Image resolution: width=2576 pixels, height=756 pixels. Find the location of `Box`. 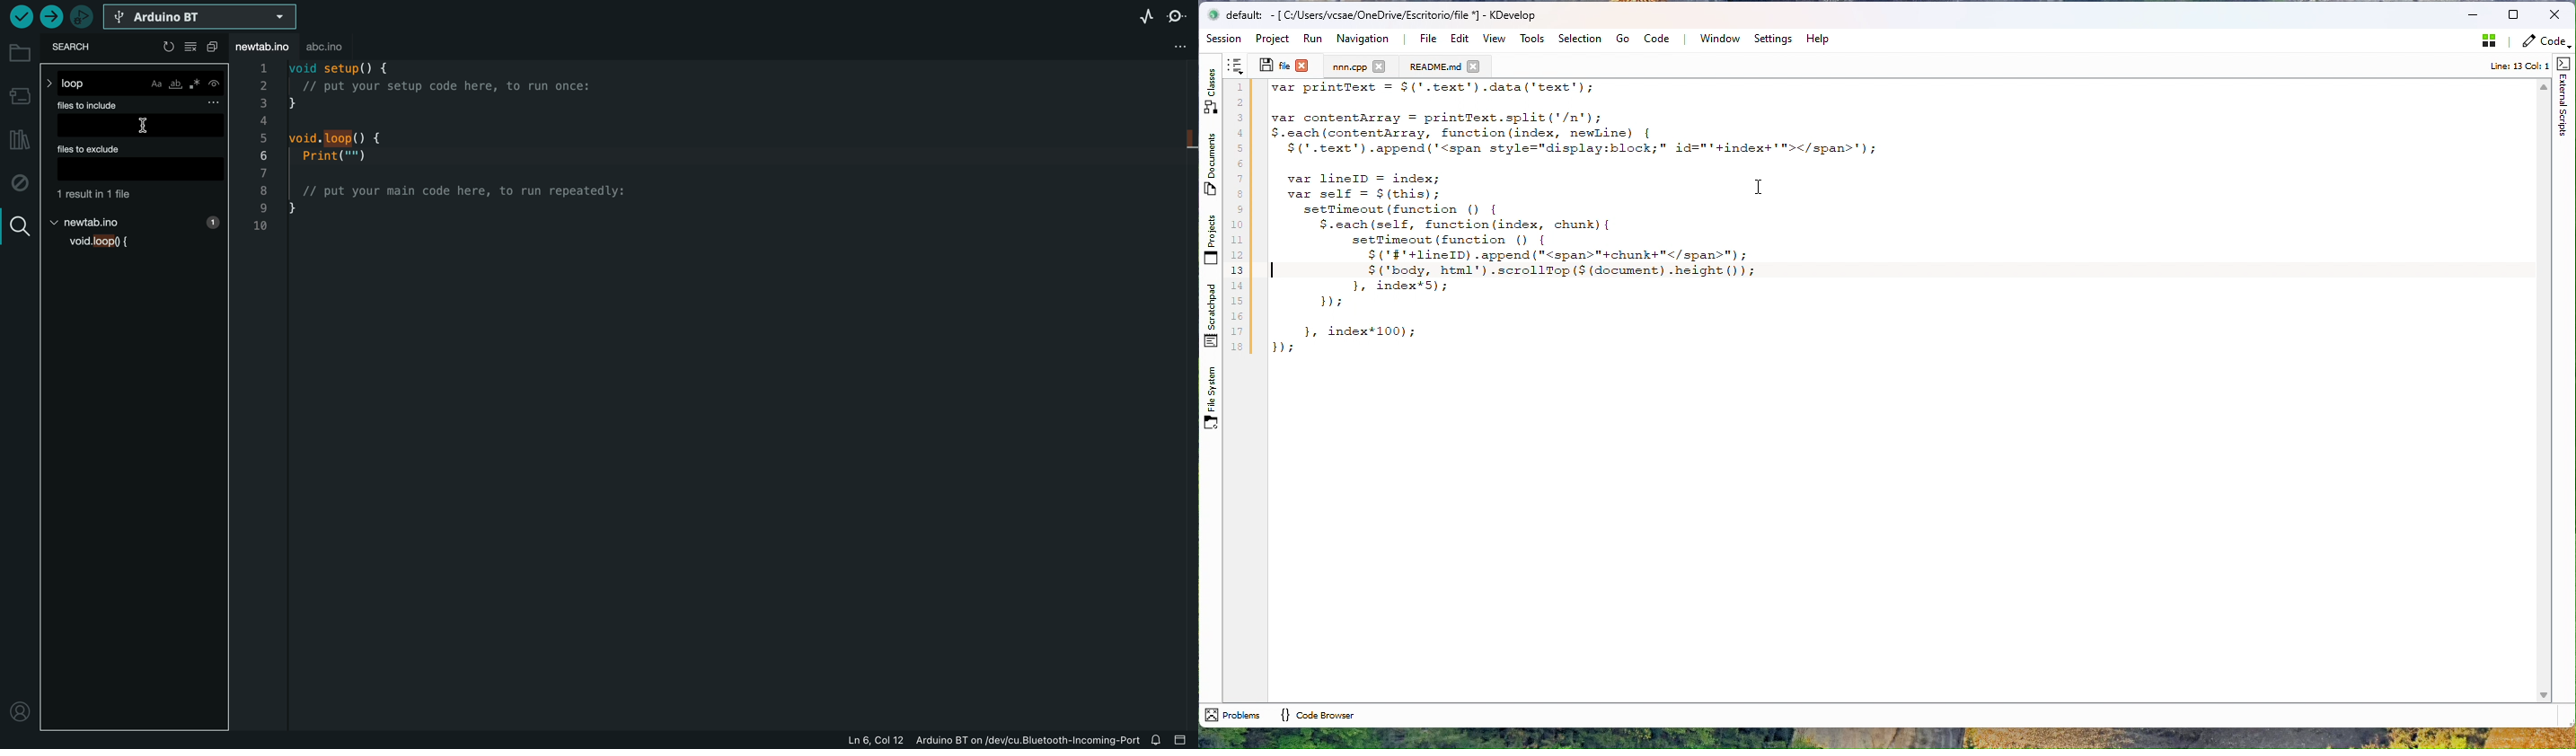

Box is located at coordinates (2515, 13).